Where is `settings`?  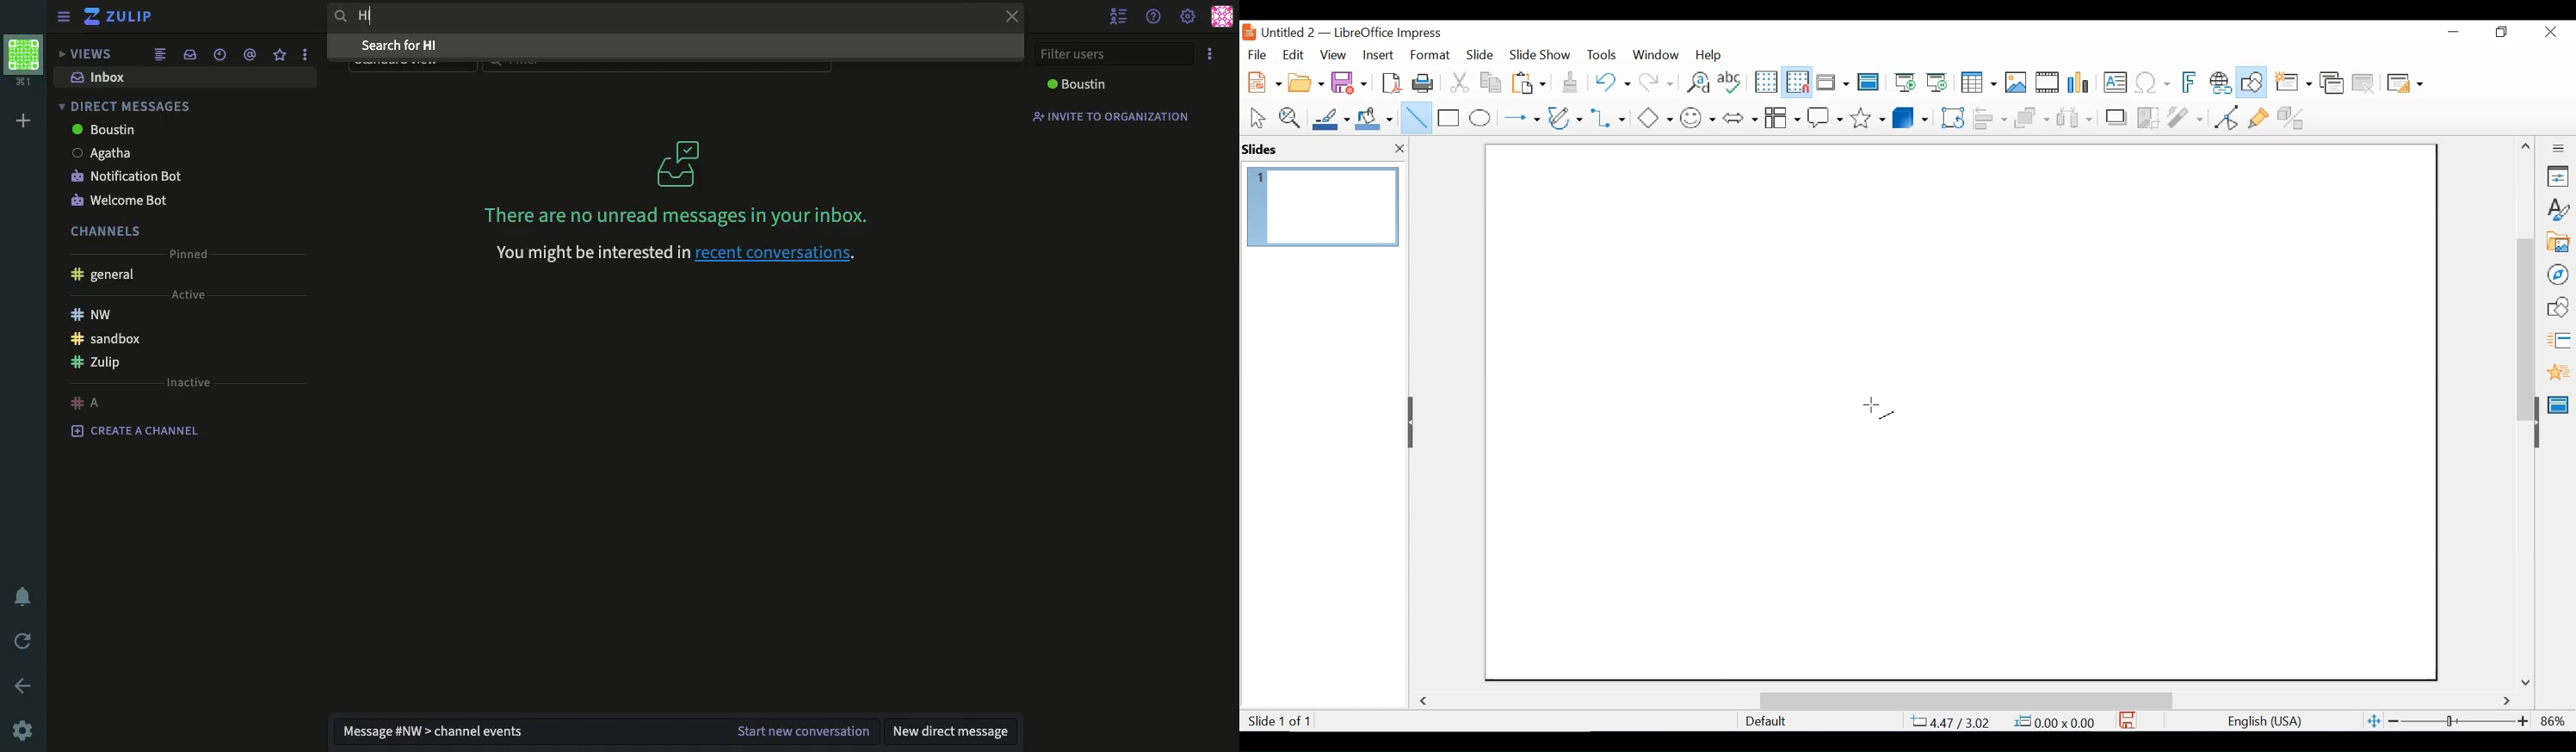
settings is located at coordinates (1189, 16).